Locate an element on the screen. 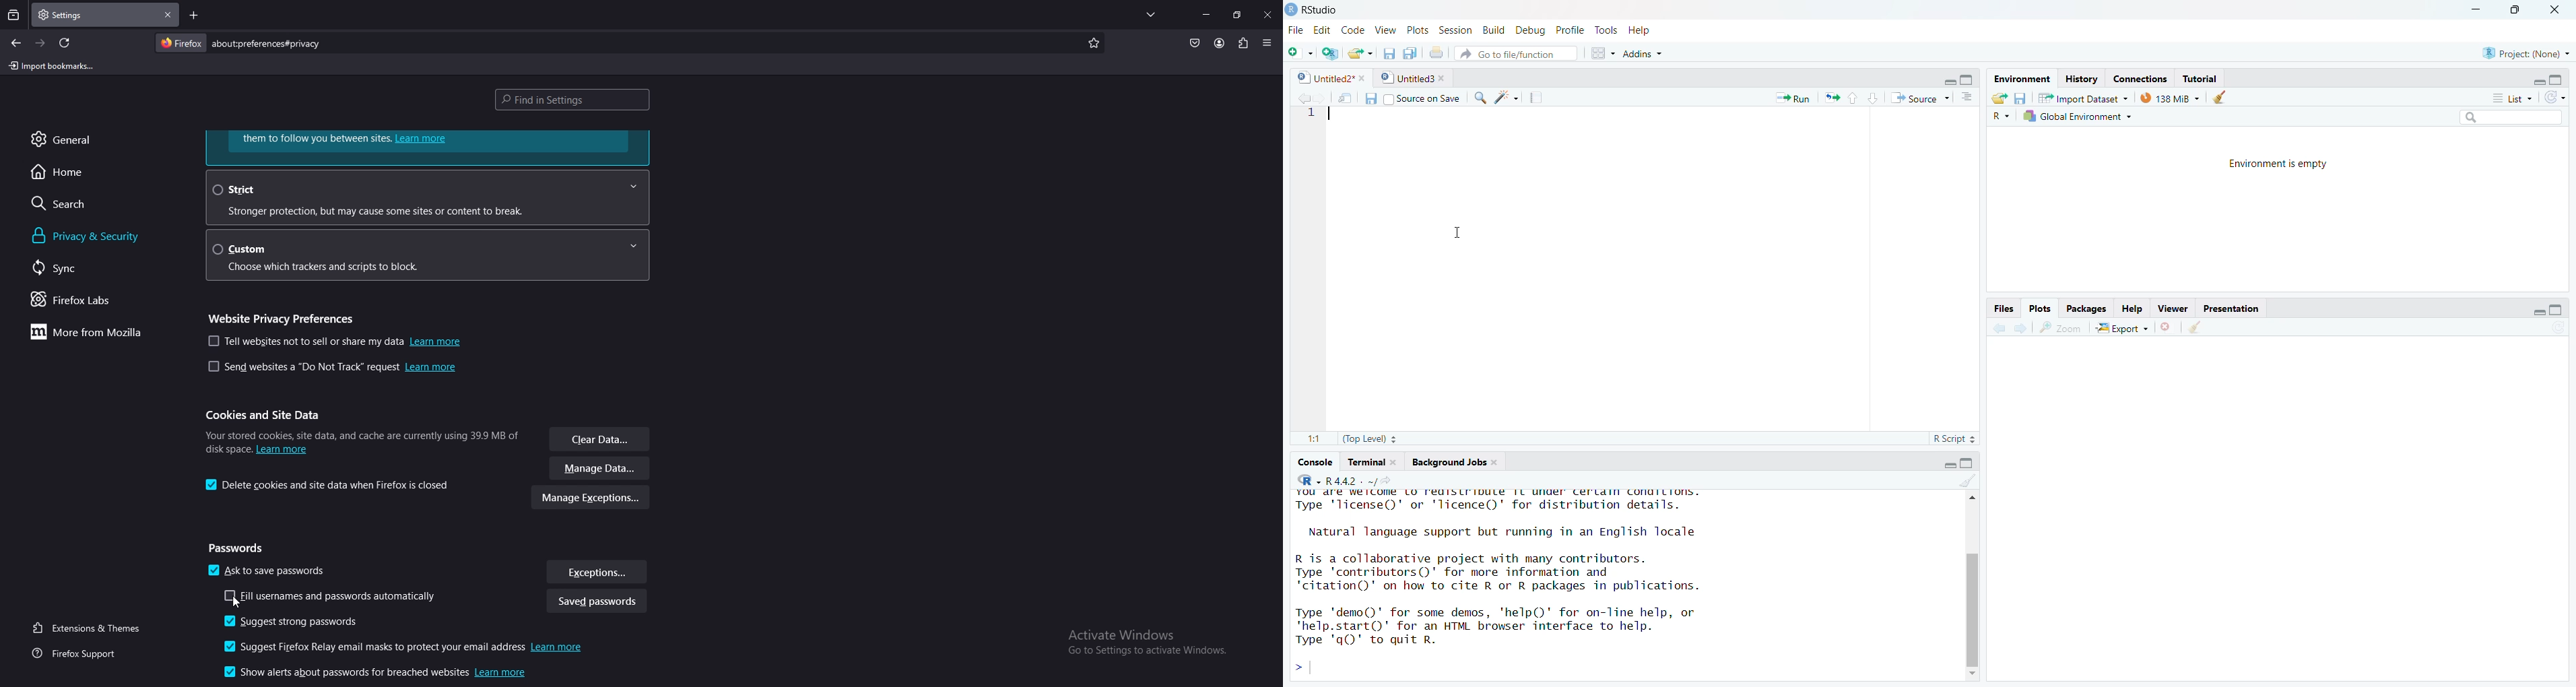 The width and height of the screenshot is (2576, 700). Connections is located at coordinates (2139, 77).